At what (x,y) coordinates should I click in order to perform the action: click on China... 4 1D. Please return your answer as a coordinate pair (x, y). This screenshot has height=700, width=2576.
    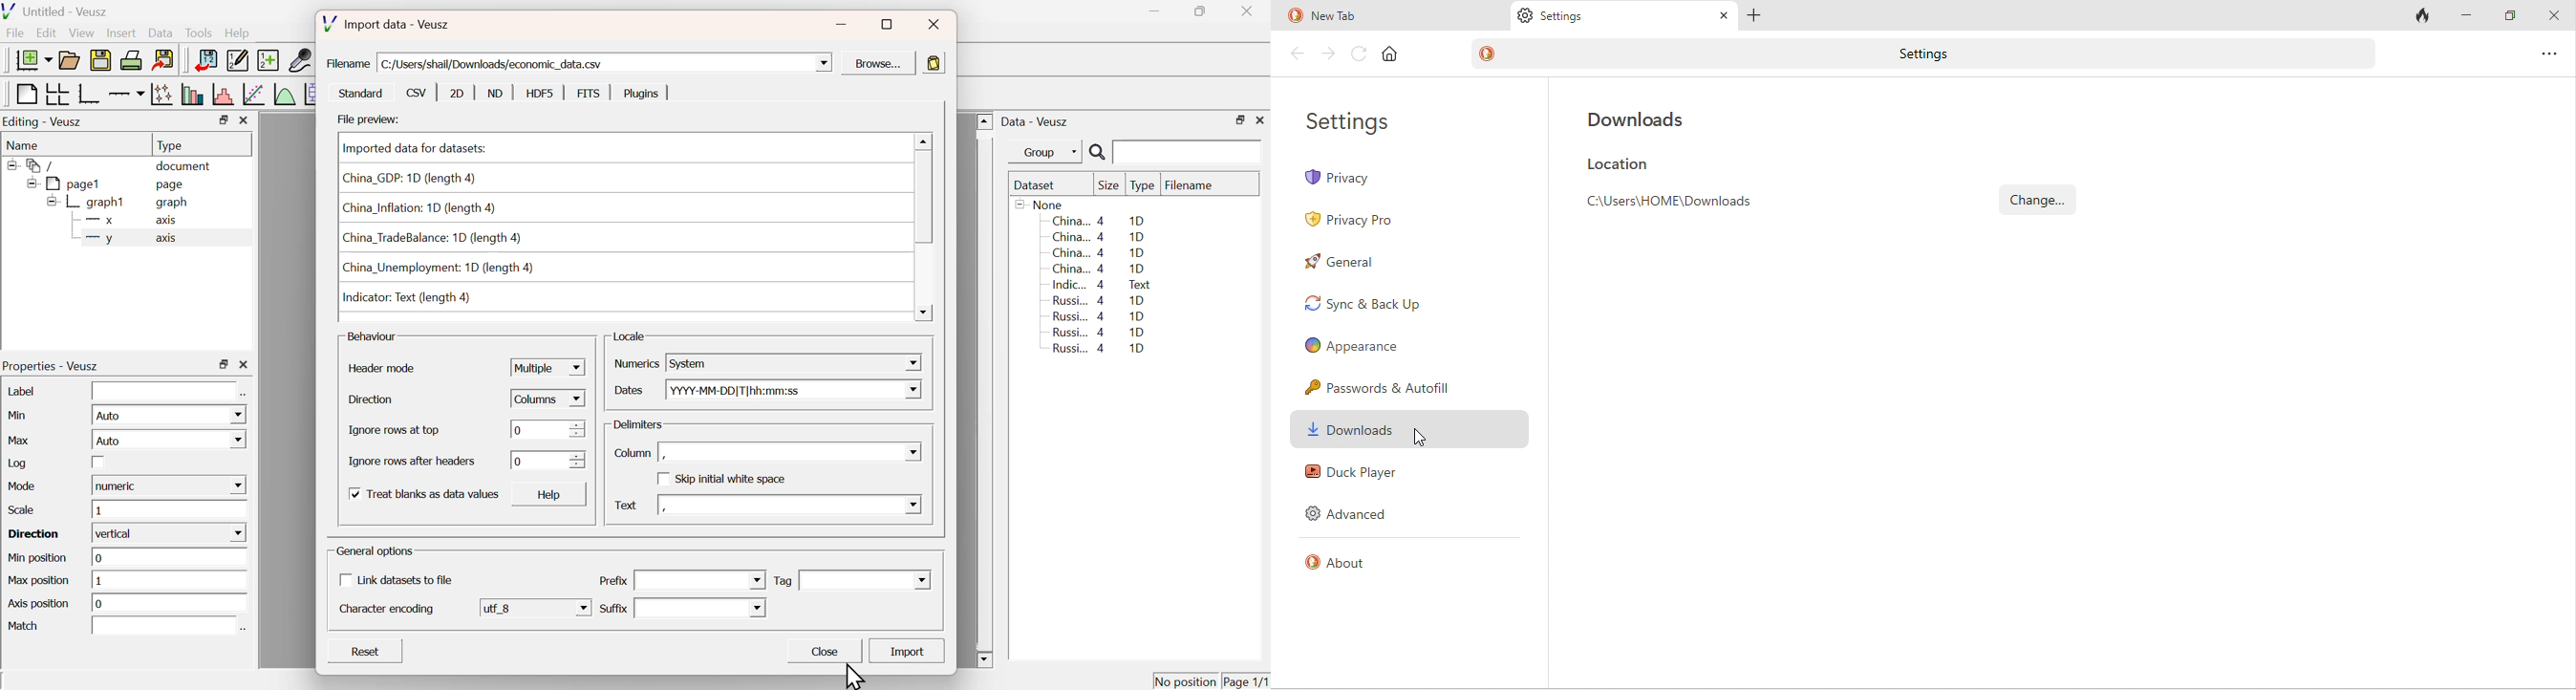
    Looking at the image, I should click on (1098, 221).